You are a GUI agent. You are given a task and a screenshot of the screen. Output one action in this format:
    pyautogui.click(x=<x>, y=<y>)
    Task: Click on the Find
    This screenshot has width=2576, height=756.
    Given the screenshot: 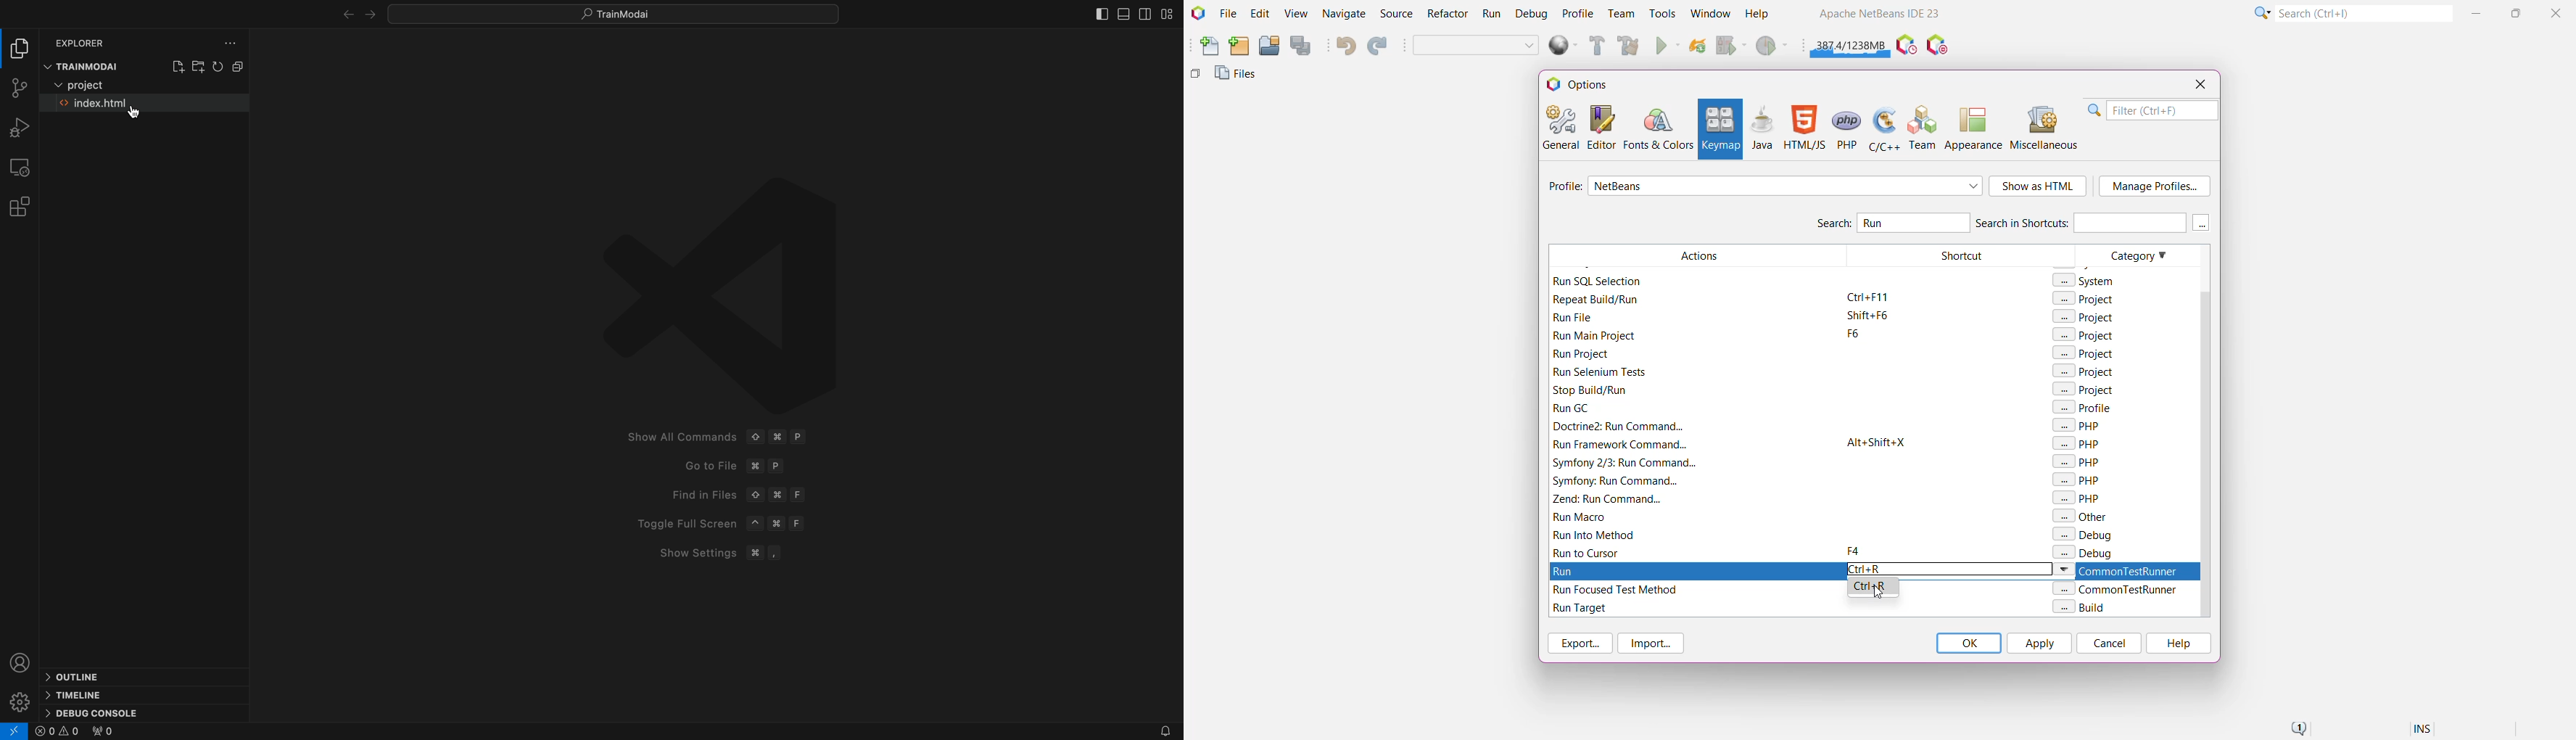 What is the action you would take?
    pyautogui.click(x=741, y=495)
    